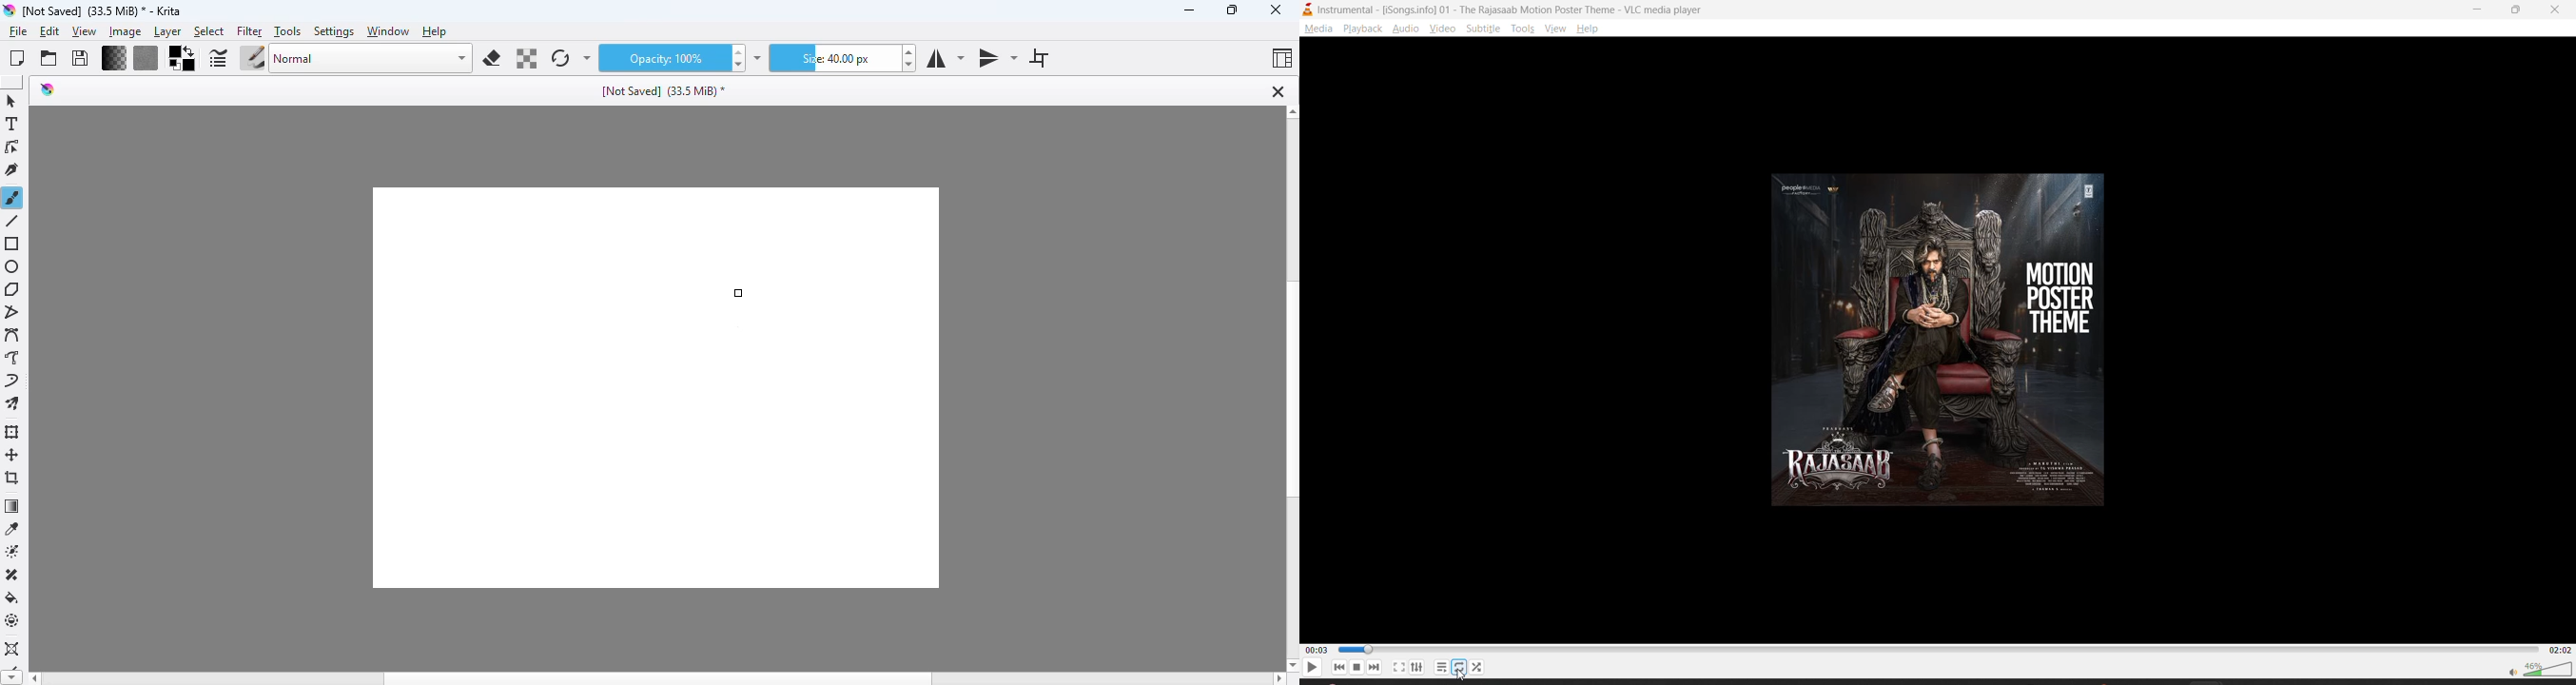 The image size is (2576, 700). What do you see at coordinates (14, 358) in the screenshot?
I see `freehand path tool` at bounding box center [14, 358].